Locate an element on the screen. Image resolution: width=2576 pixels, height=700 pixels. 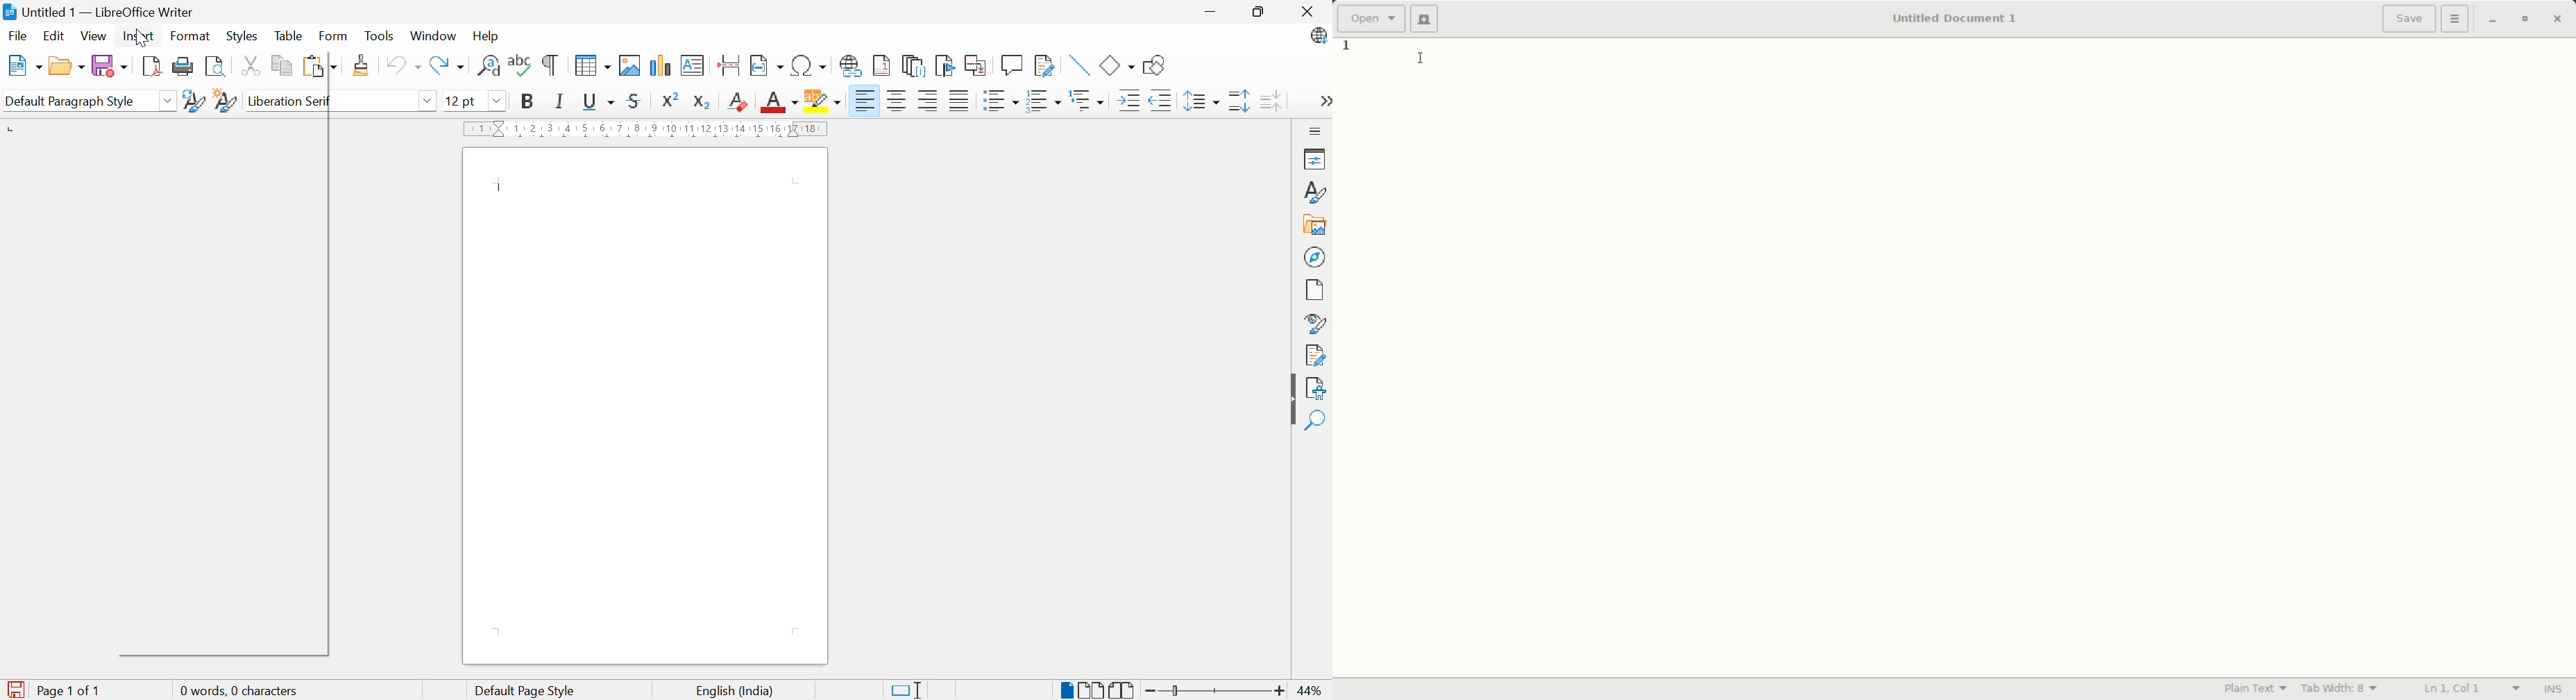
Zoom in is located at coordinates (1278, 692).